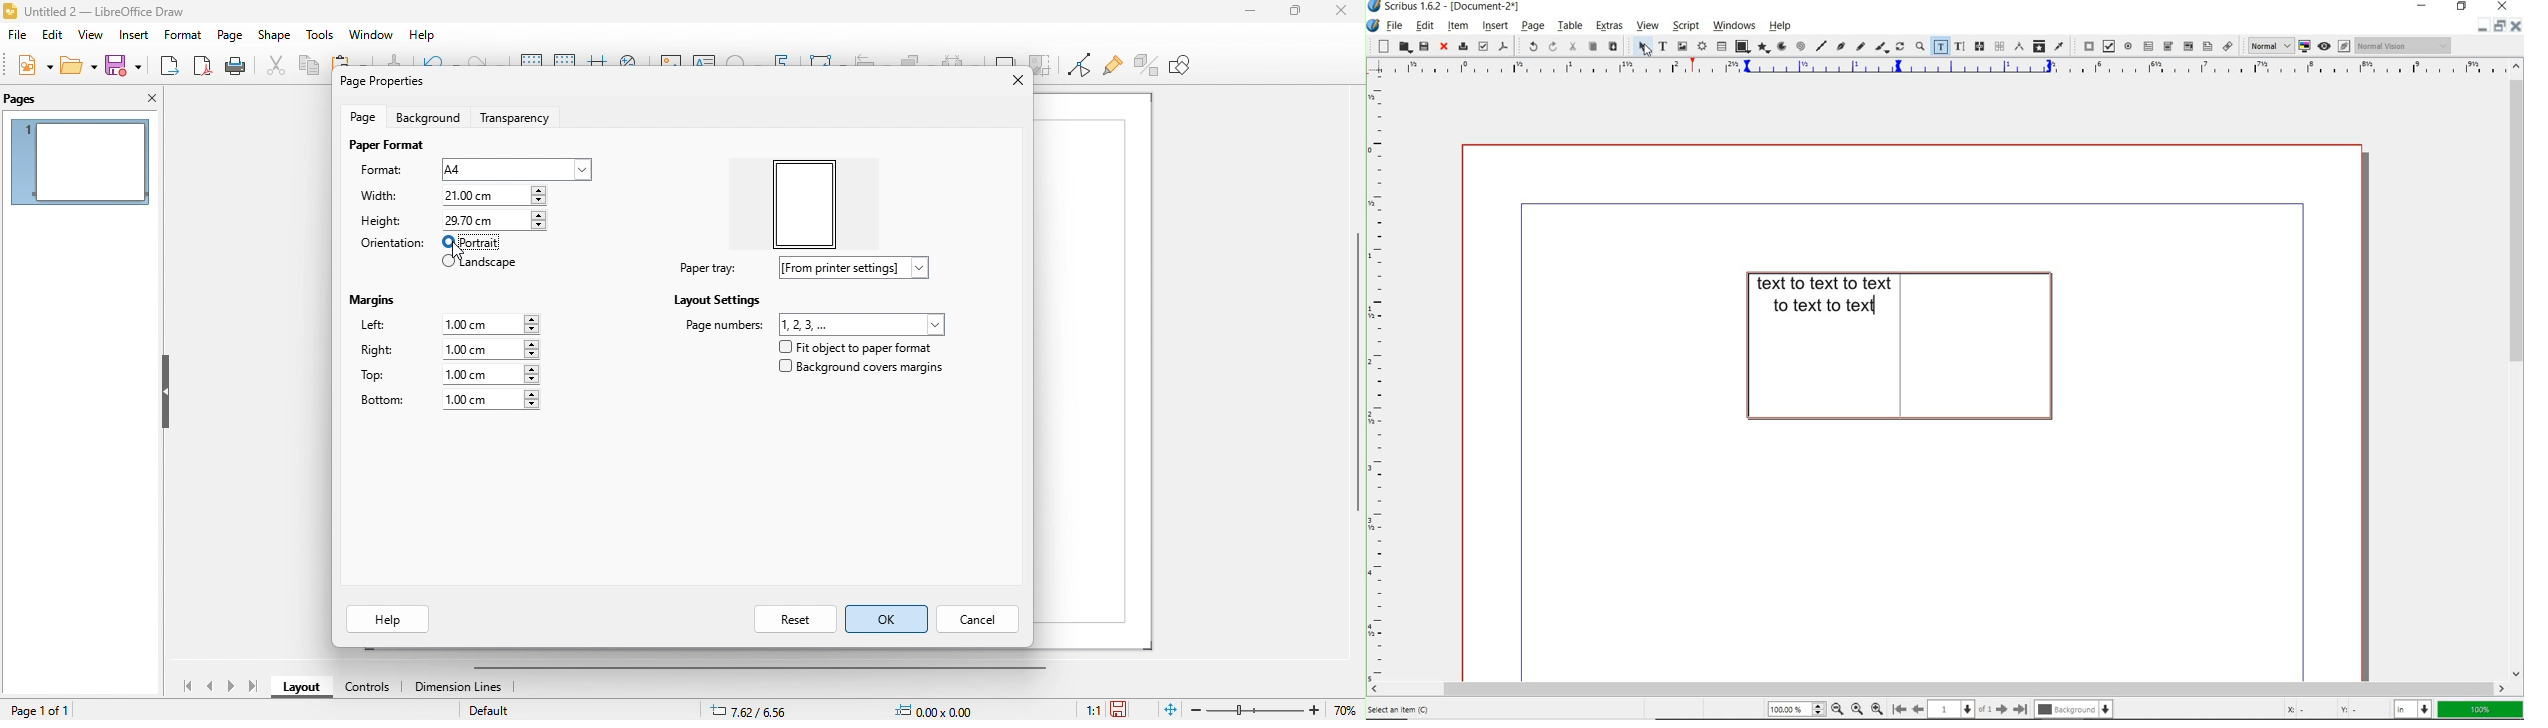 The width and height of the screenshot is (2548, 728). What do you see at coordinates (1042, 61) in the screenshot?
I see `crop` at bounding box center [1042, 61].